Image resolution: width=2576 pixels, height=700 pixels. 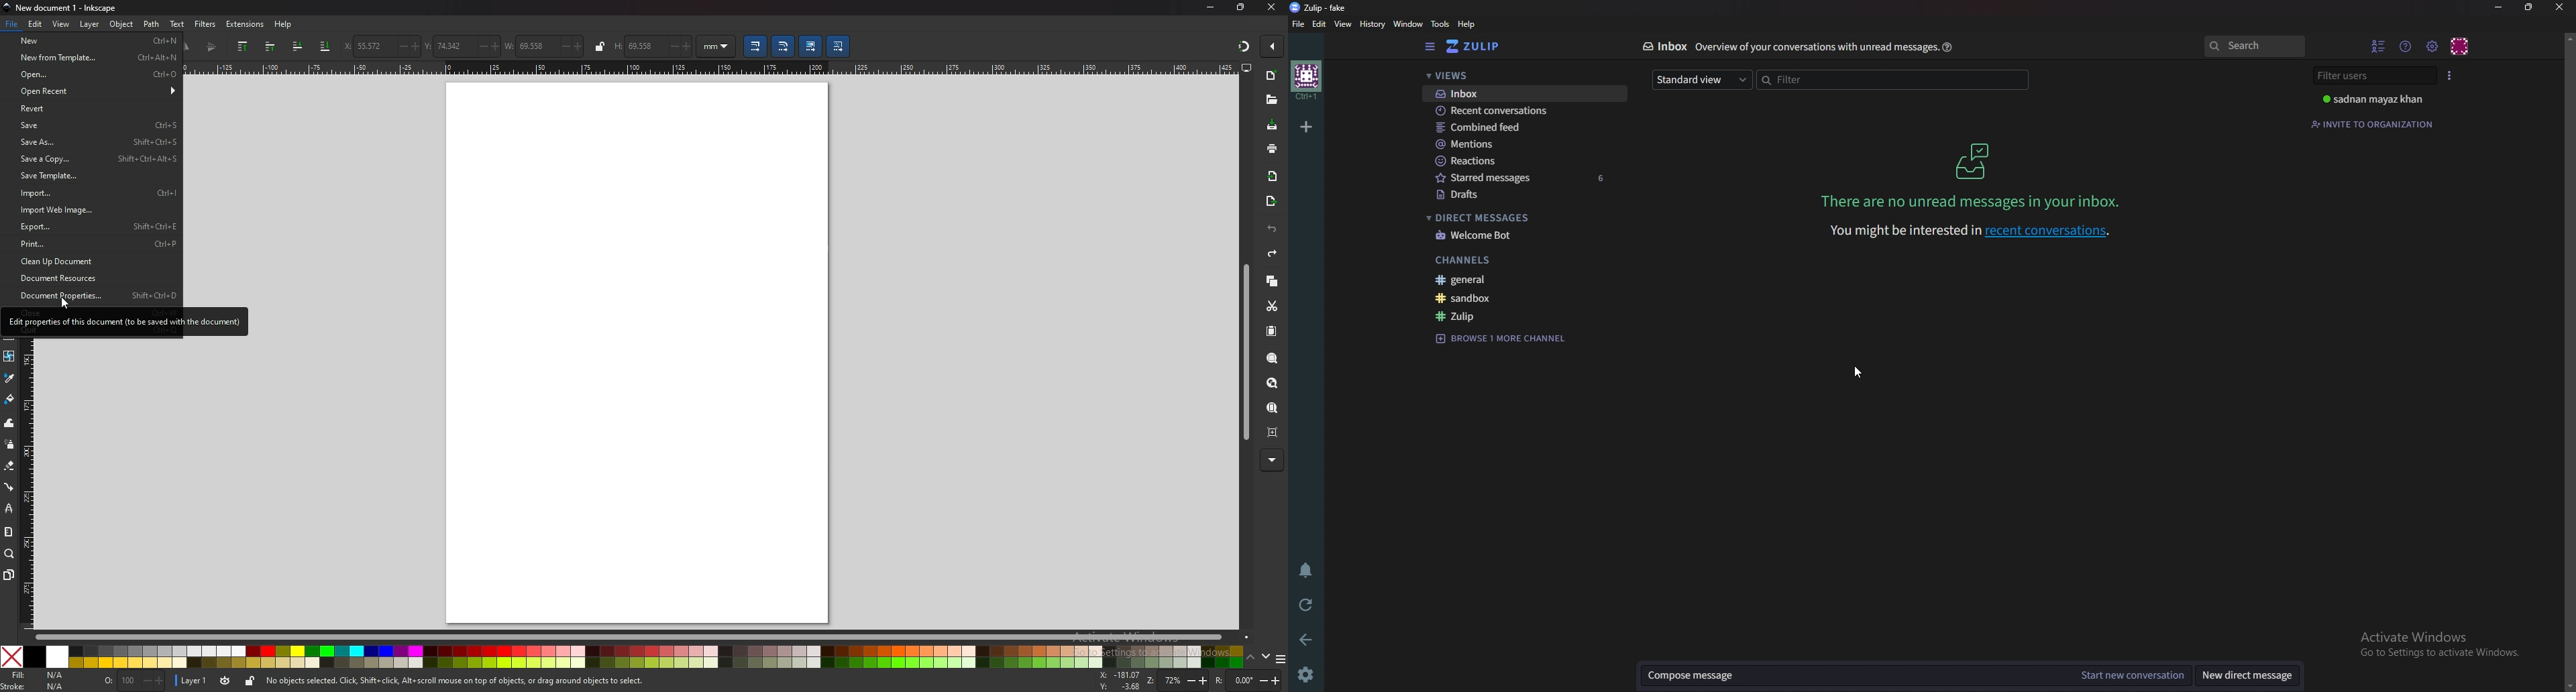 I want to click on colors, so click(x=635, y=657).